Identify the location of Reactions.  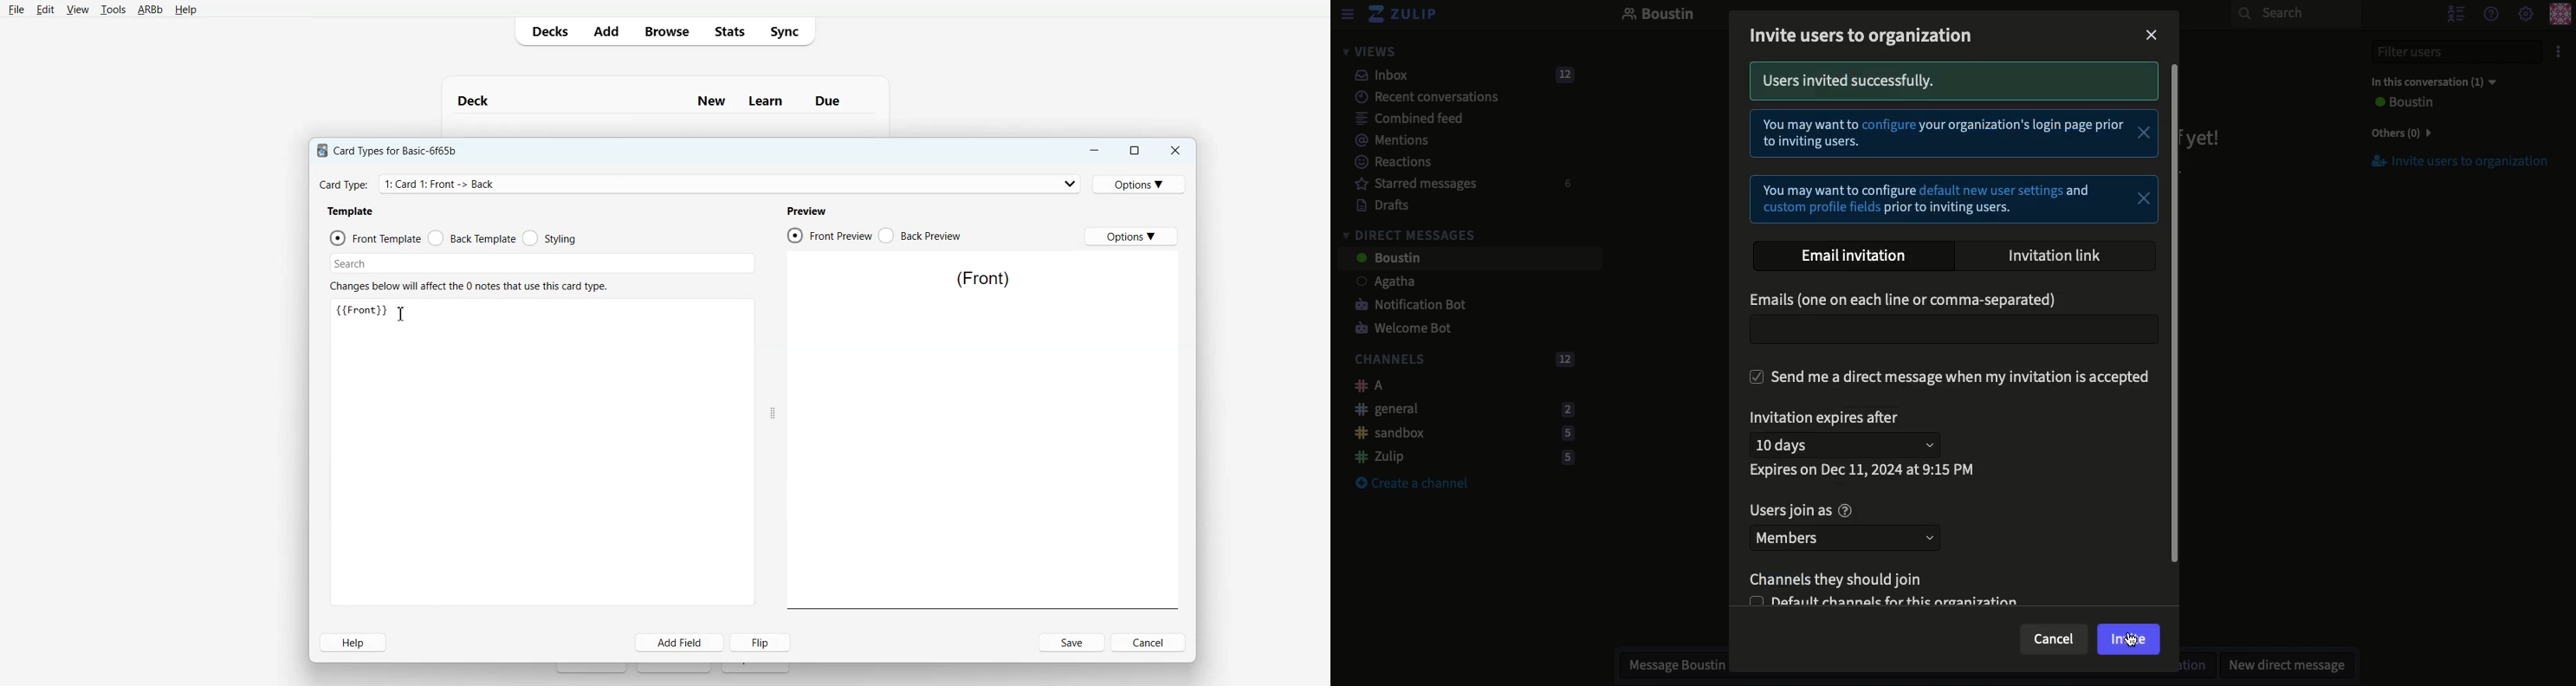
(1390, 164).